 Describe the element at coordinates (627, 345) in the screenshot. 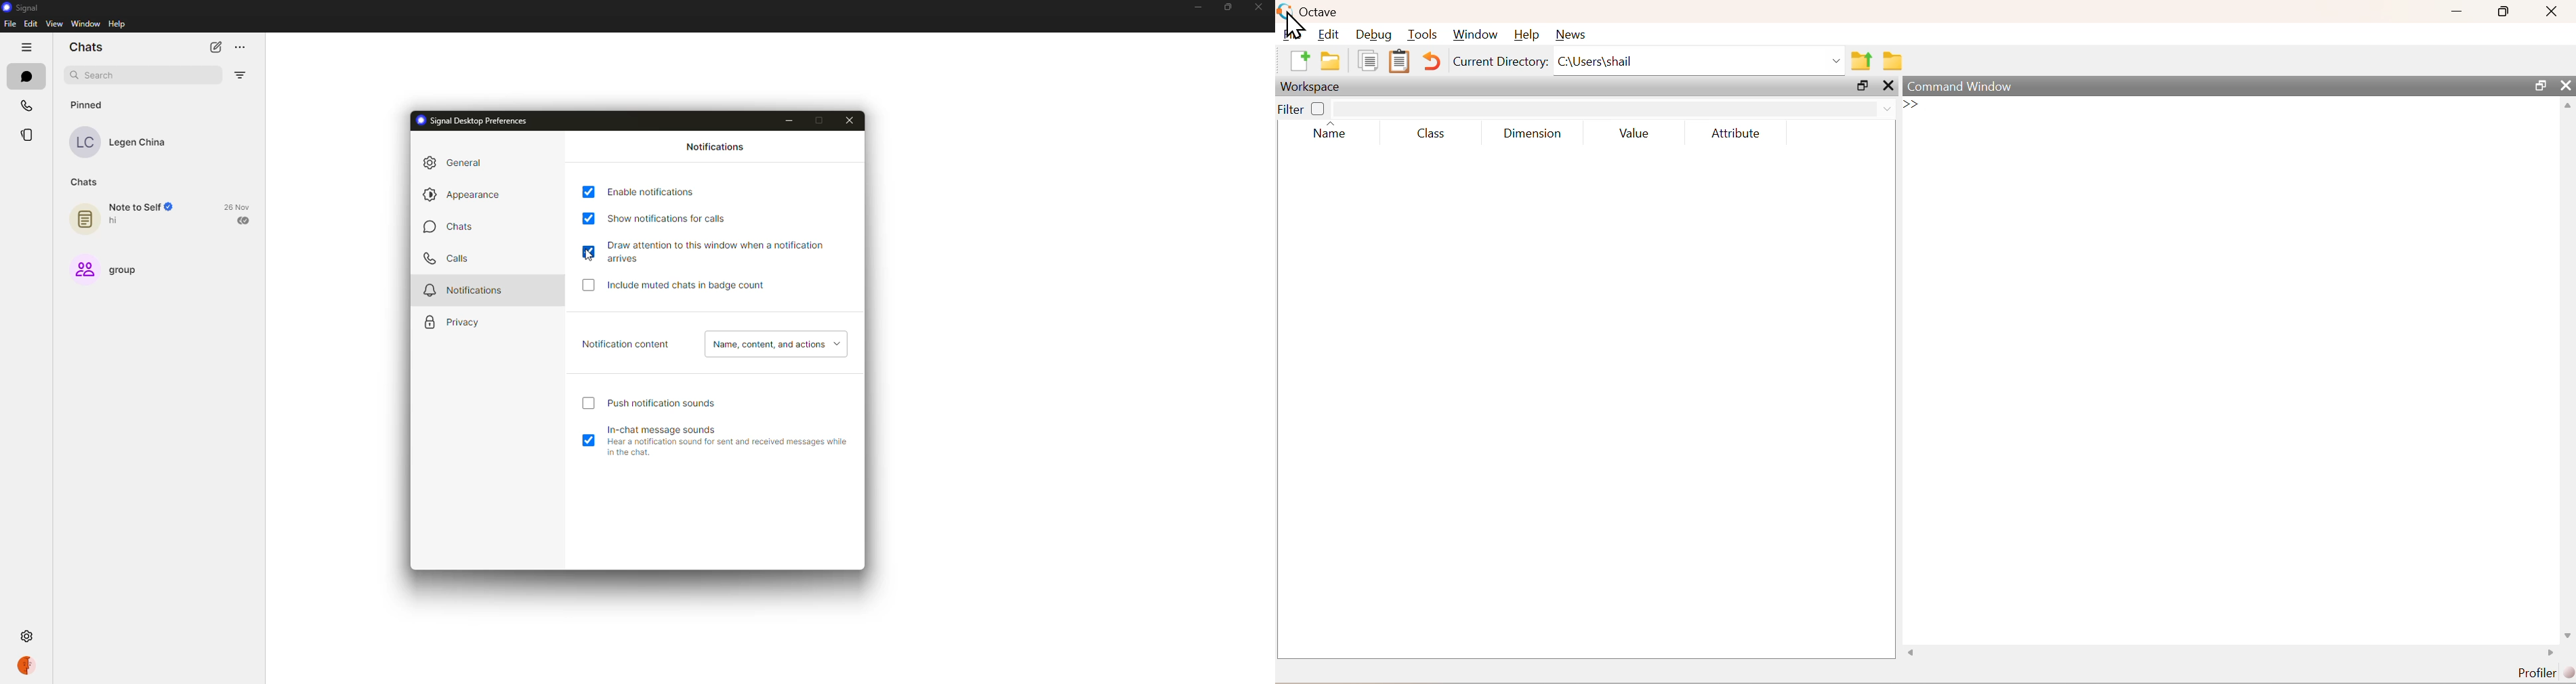

I see `notification  content` at that location.